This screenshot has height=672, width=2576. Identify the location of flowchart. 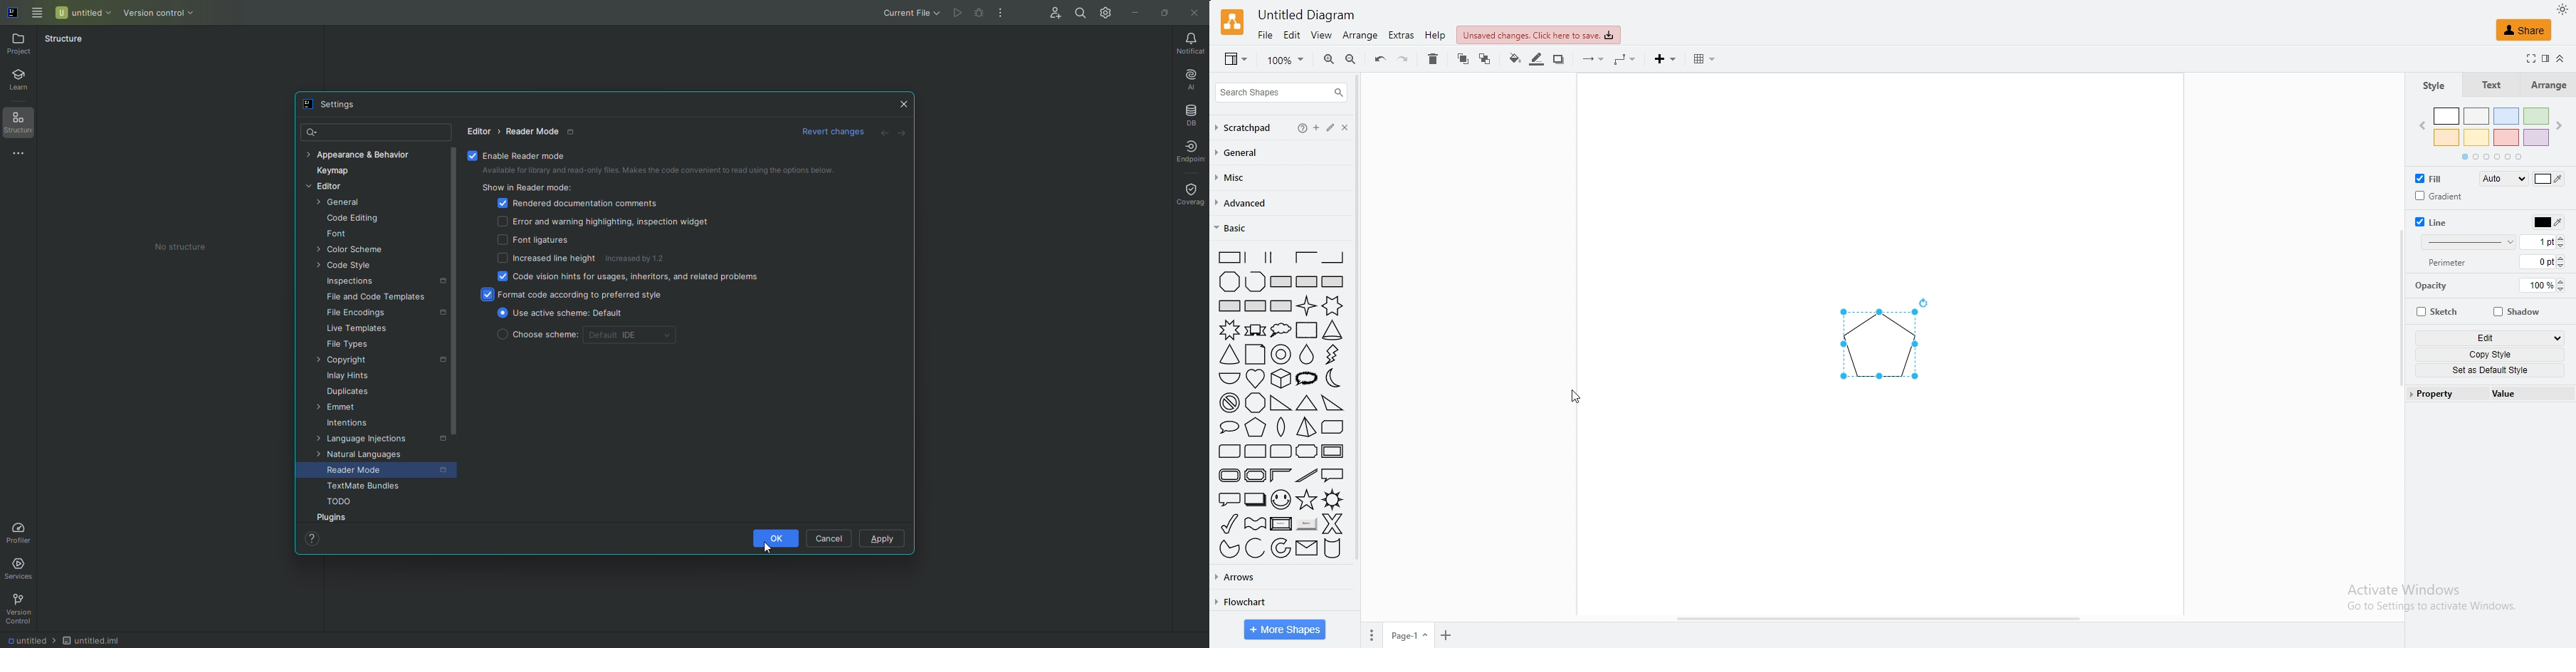
(1239, 602).